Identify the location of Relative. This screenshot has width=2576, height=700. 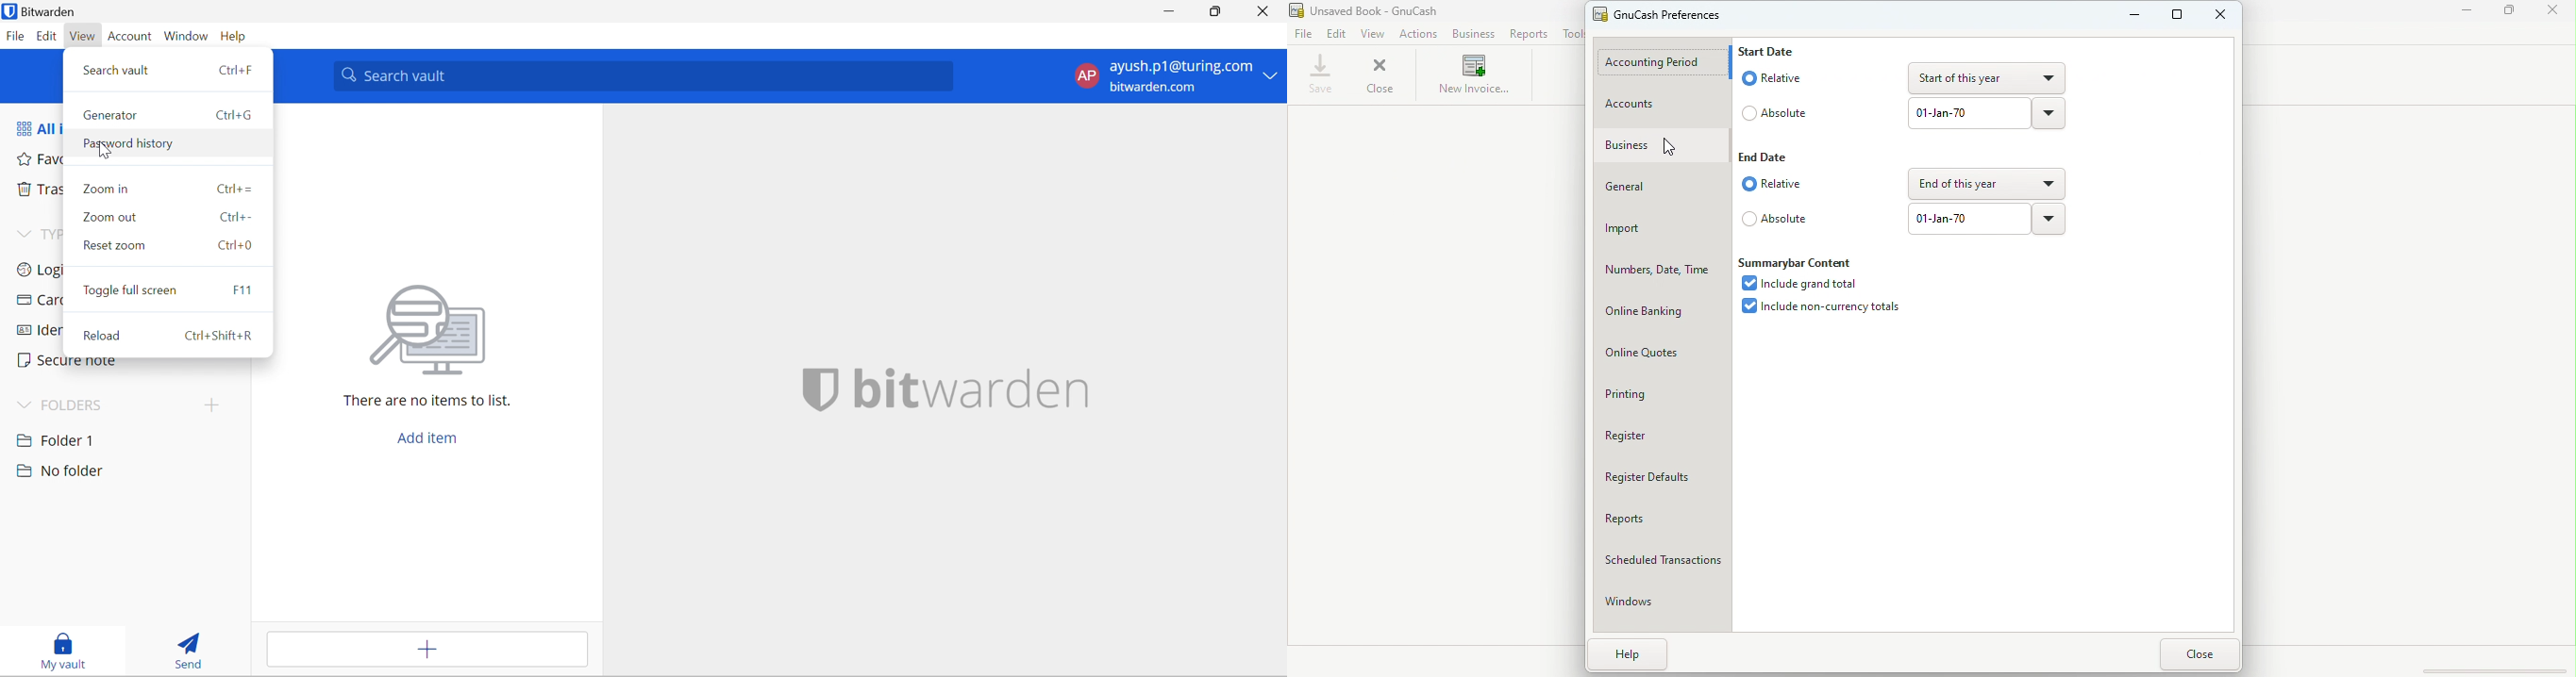
(1770, 185).